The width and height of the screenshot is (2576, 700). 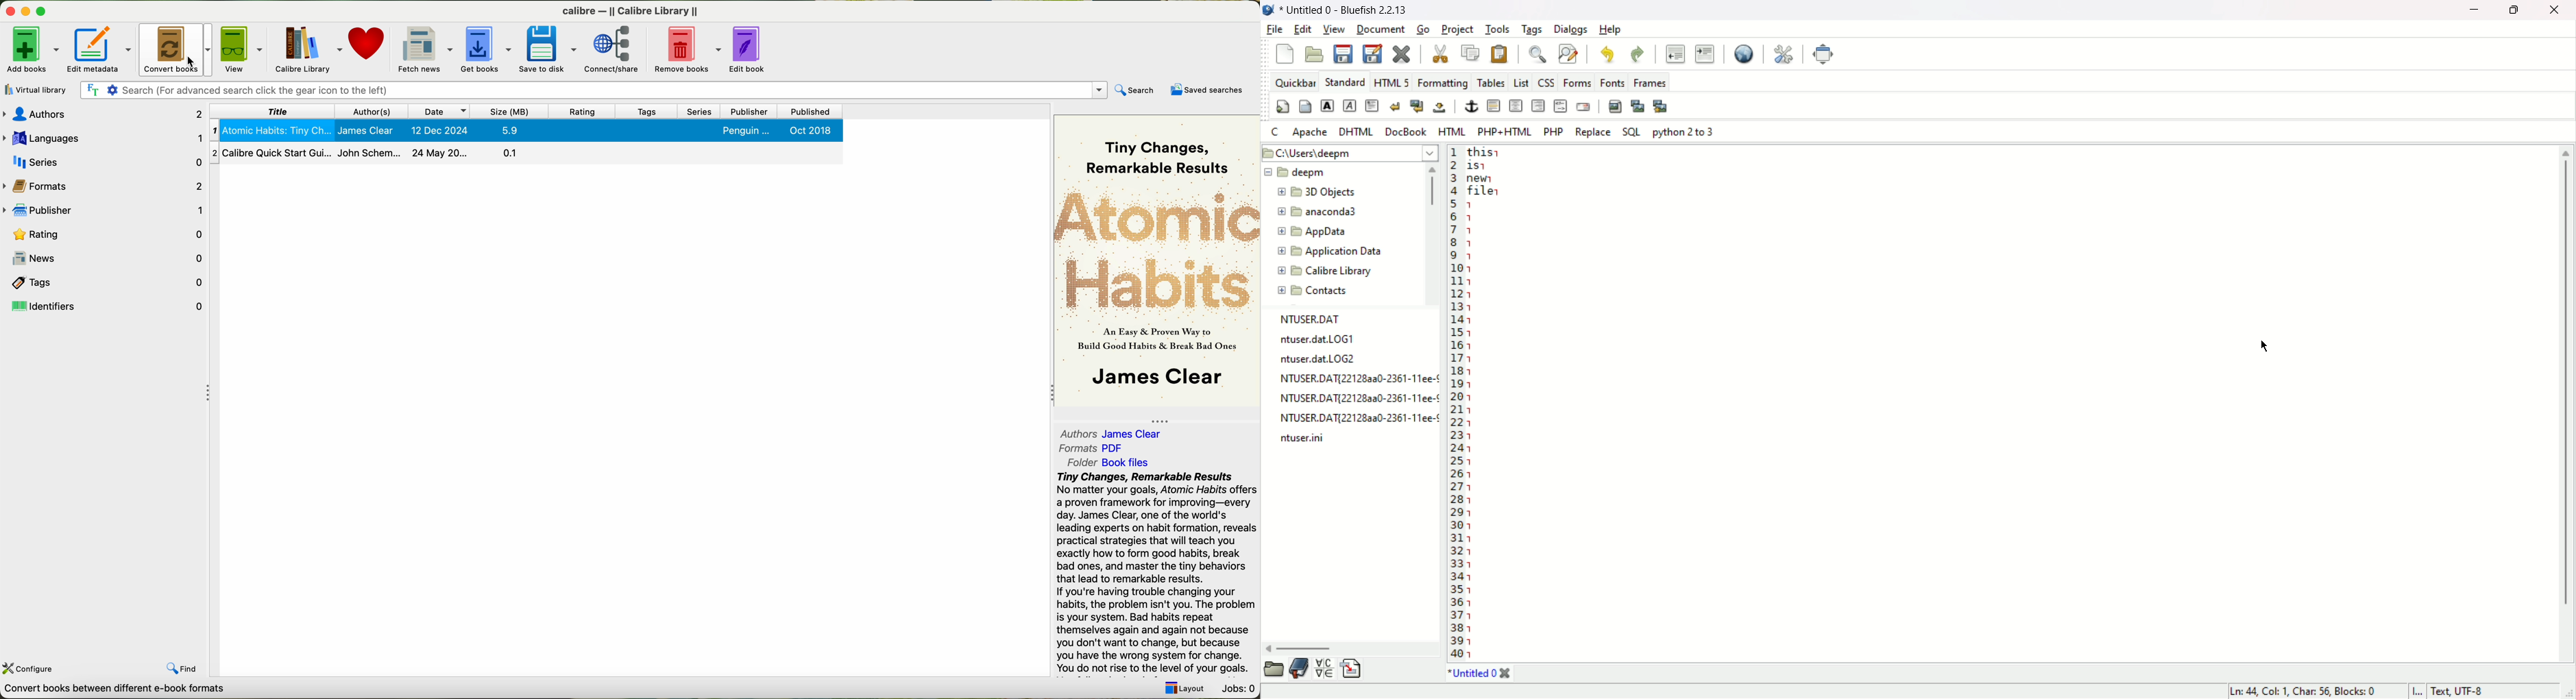 I want to click on close, so click(x=2555, y=9).